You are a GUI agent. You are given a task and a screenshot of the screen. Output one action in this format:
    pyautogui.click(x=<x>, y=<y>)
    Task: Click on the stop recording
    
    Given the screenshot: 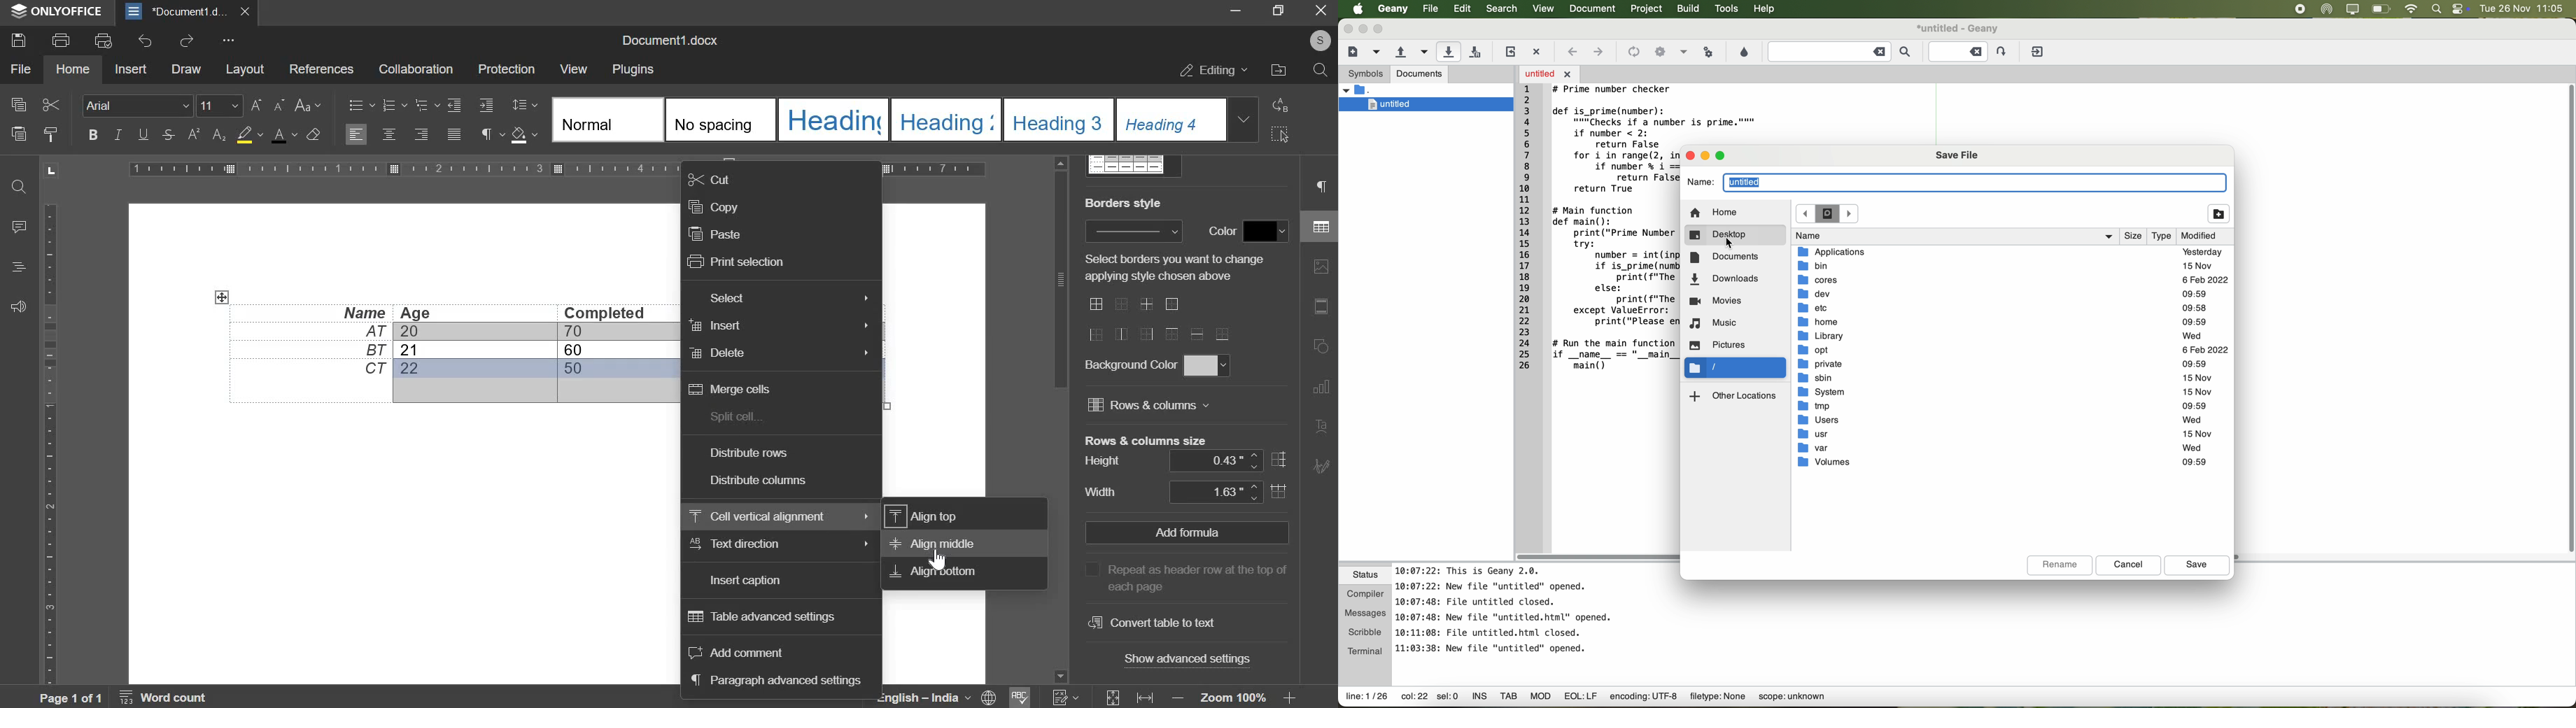 What is the action you would take?
    pyautogui.click(x=2300, y=9)
    